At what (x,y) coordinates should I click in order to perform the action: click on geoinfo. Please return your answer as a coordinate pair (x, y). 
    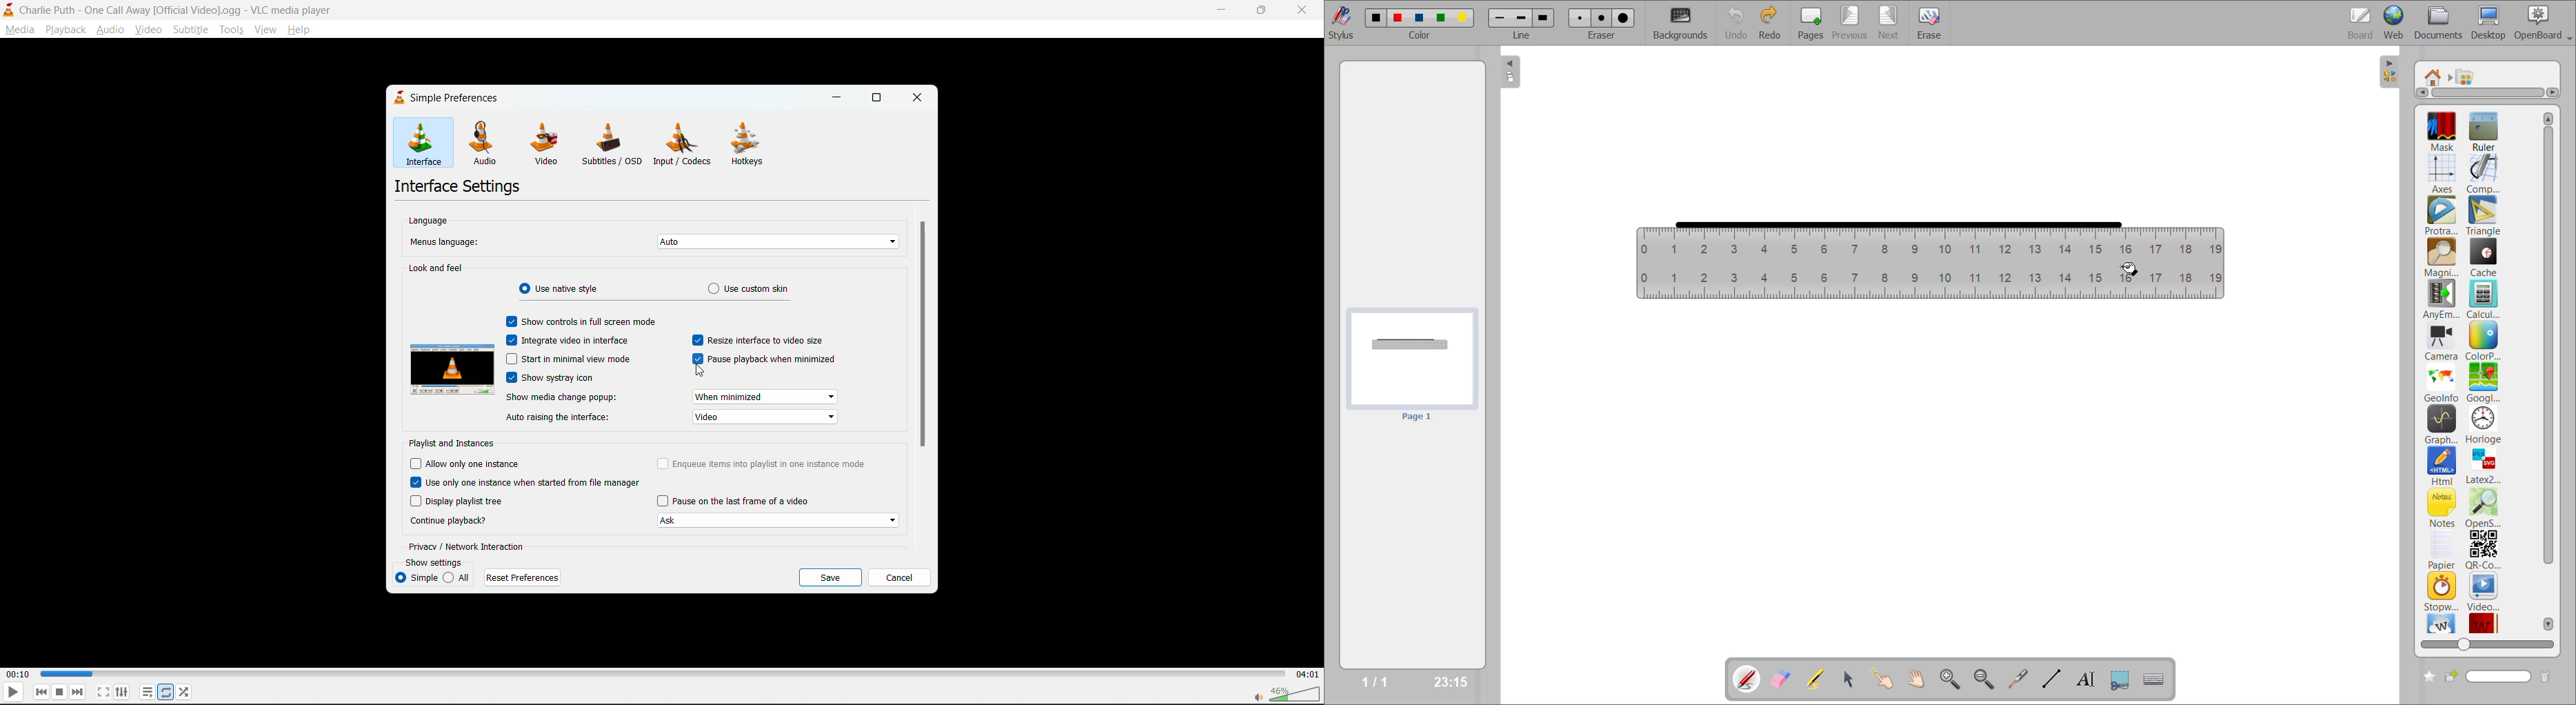
    Looking at the image, I should click on (2443, 383).